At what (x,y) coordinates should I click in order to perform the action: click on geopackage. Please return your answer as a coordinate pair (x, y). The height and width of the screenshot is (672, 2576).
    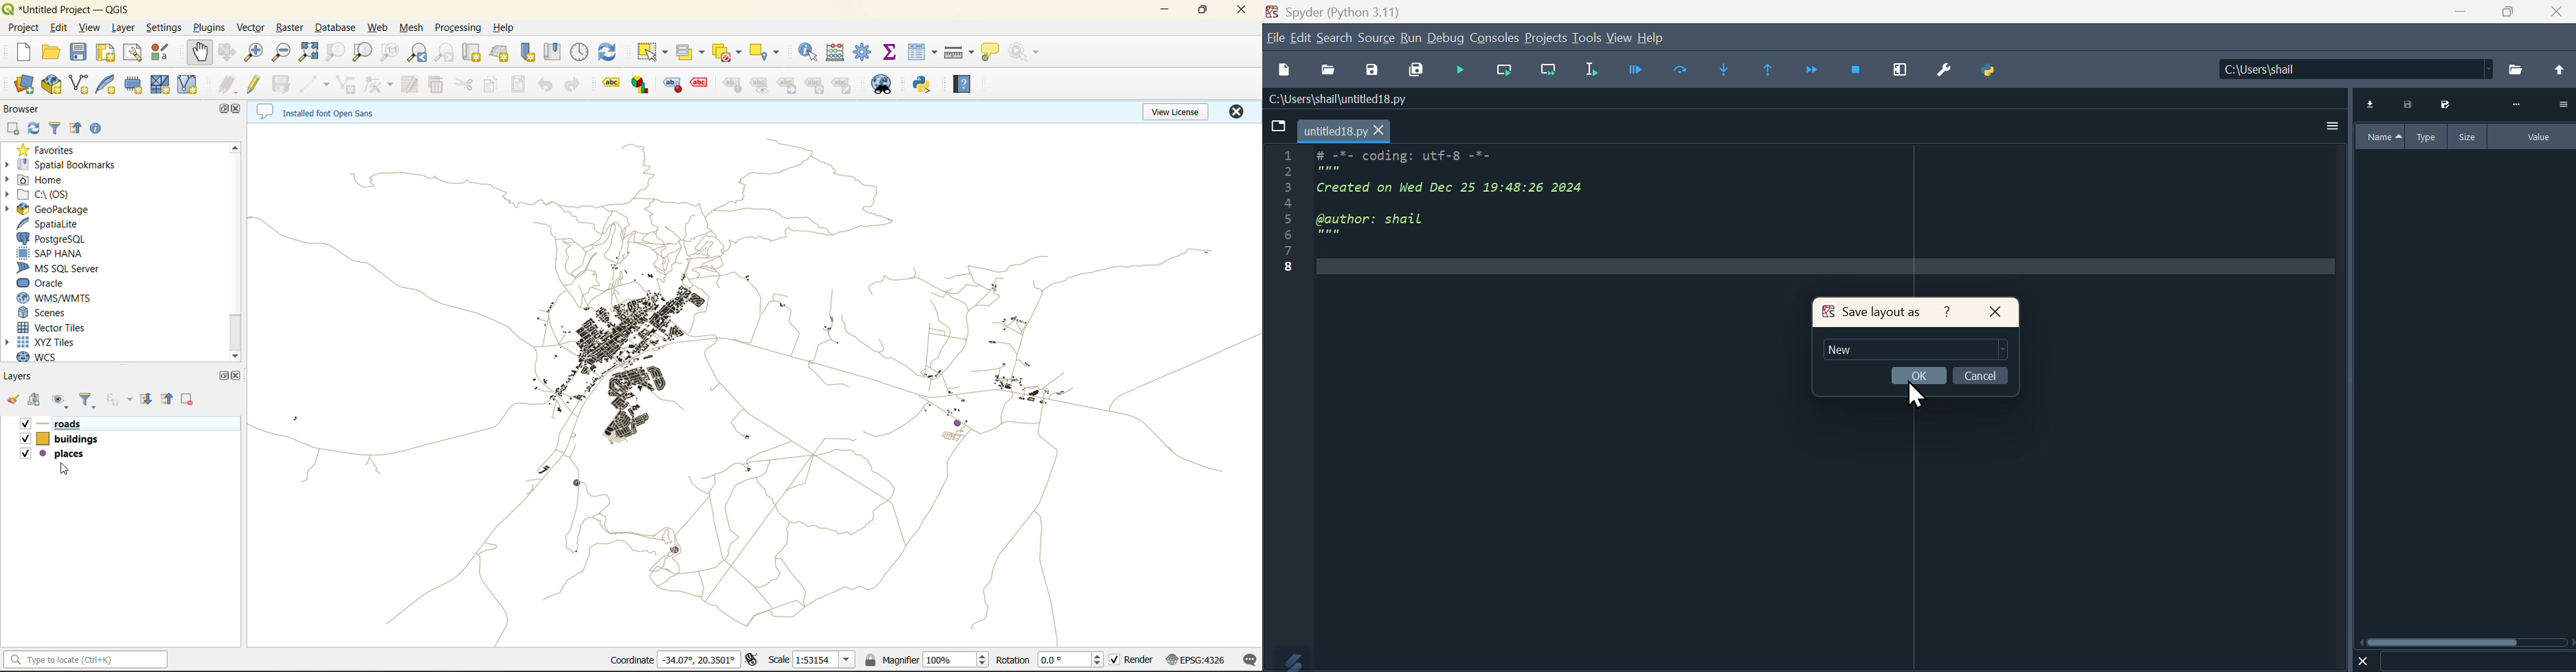
    Looking at the image, I should click on (64, 210).